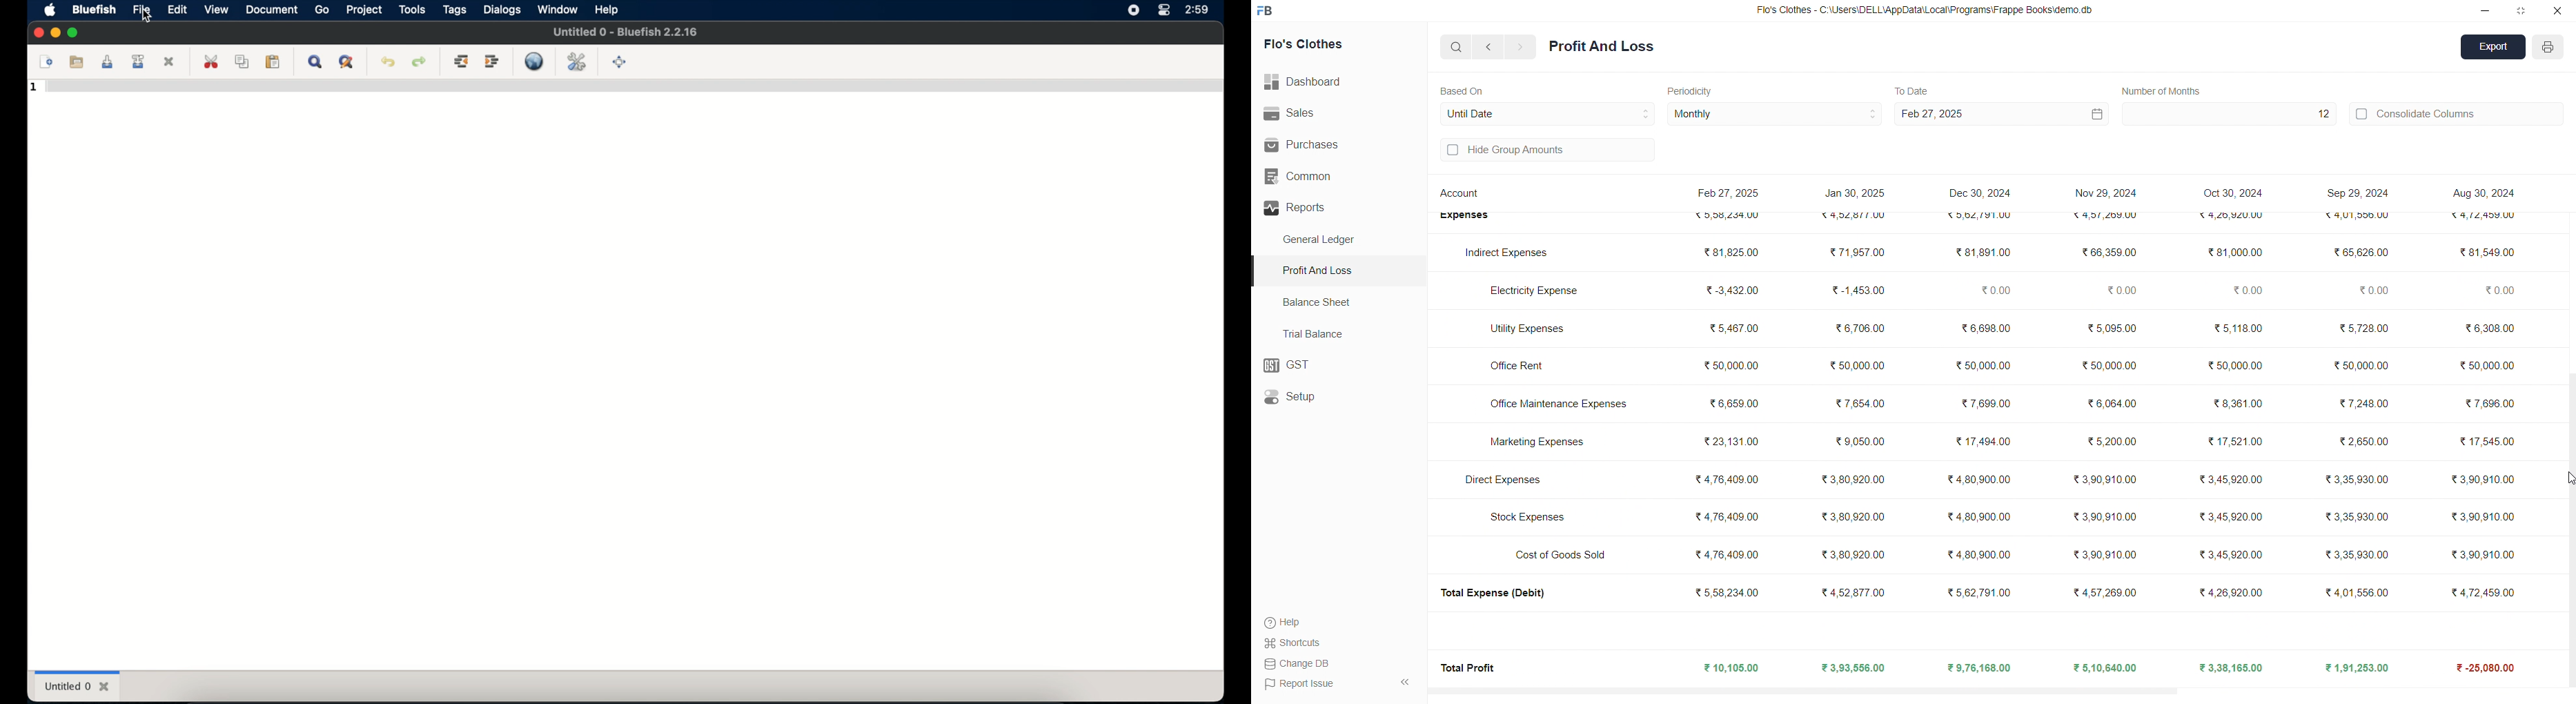  What do you see at coordinates (2368, 403) in the screenshot?
I see `₹7,248.00` at bounding box center [2368, 403].